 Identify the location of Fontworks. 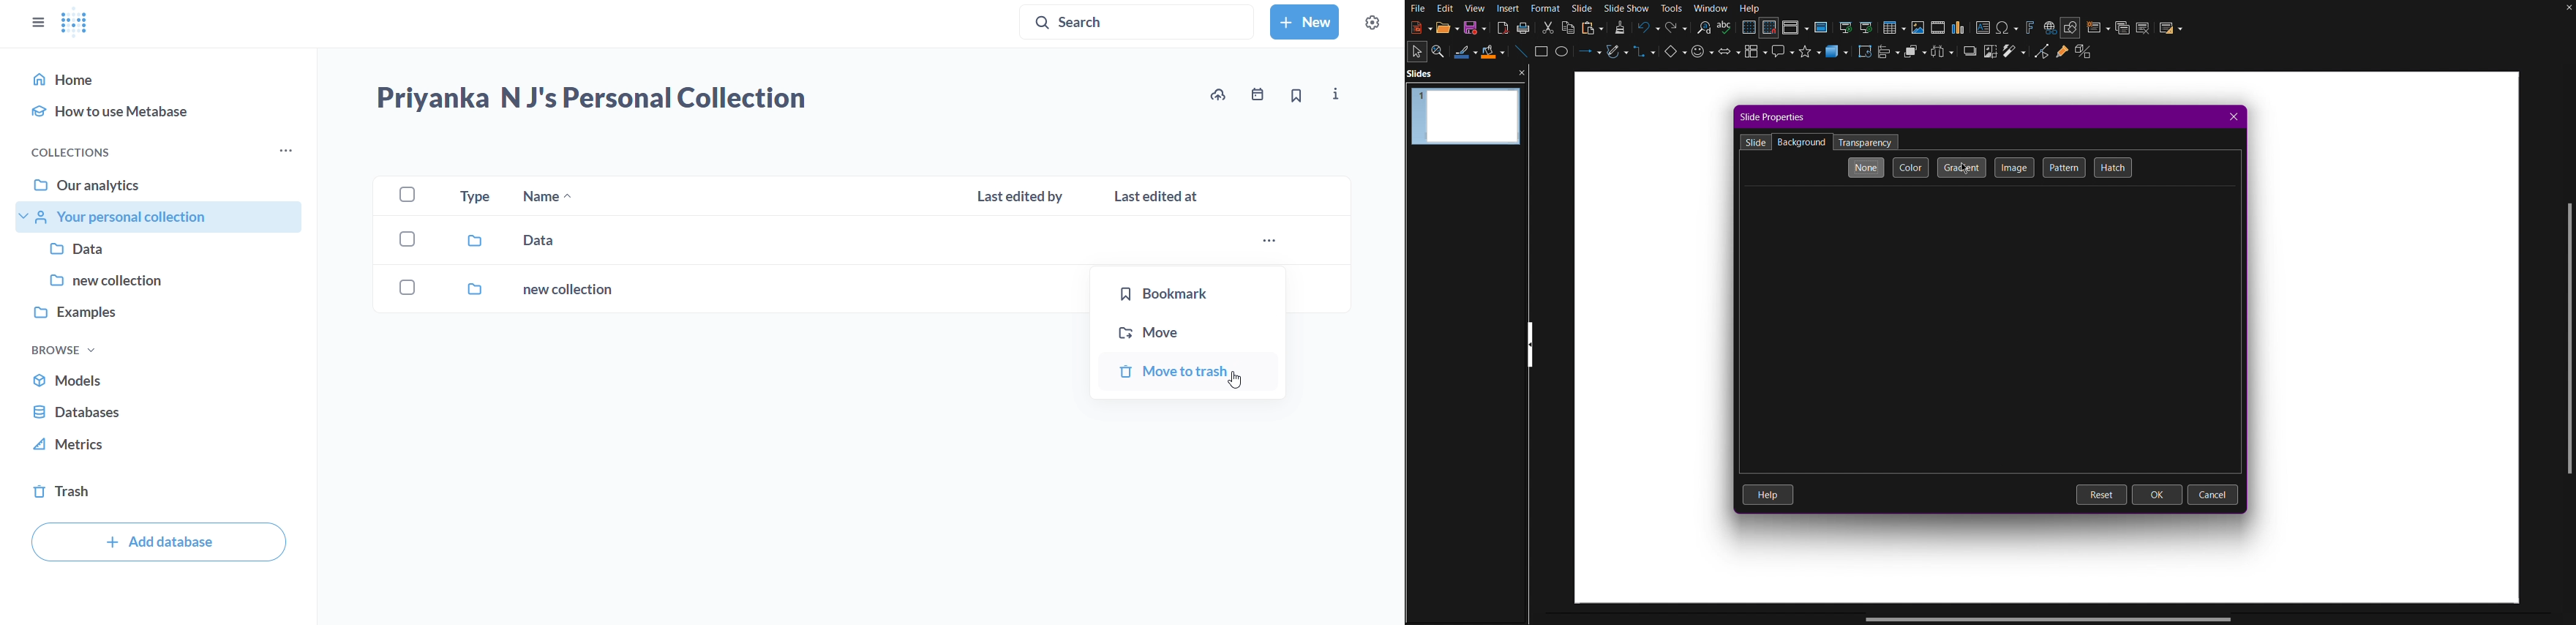
(2029, 26).